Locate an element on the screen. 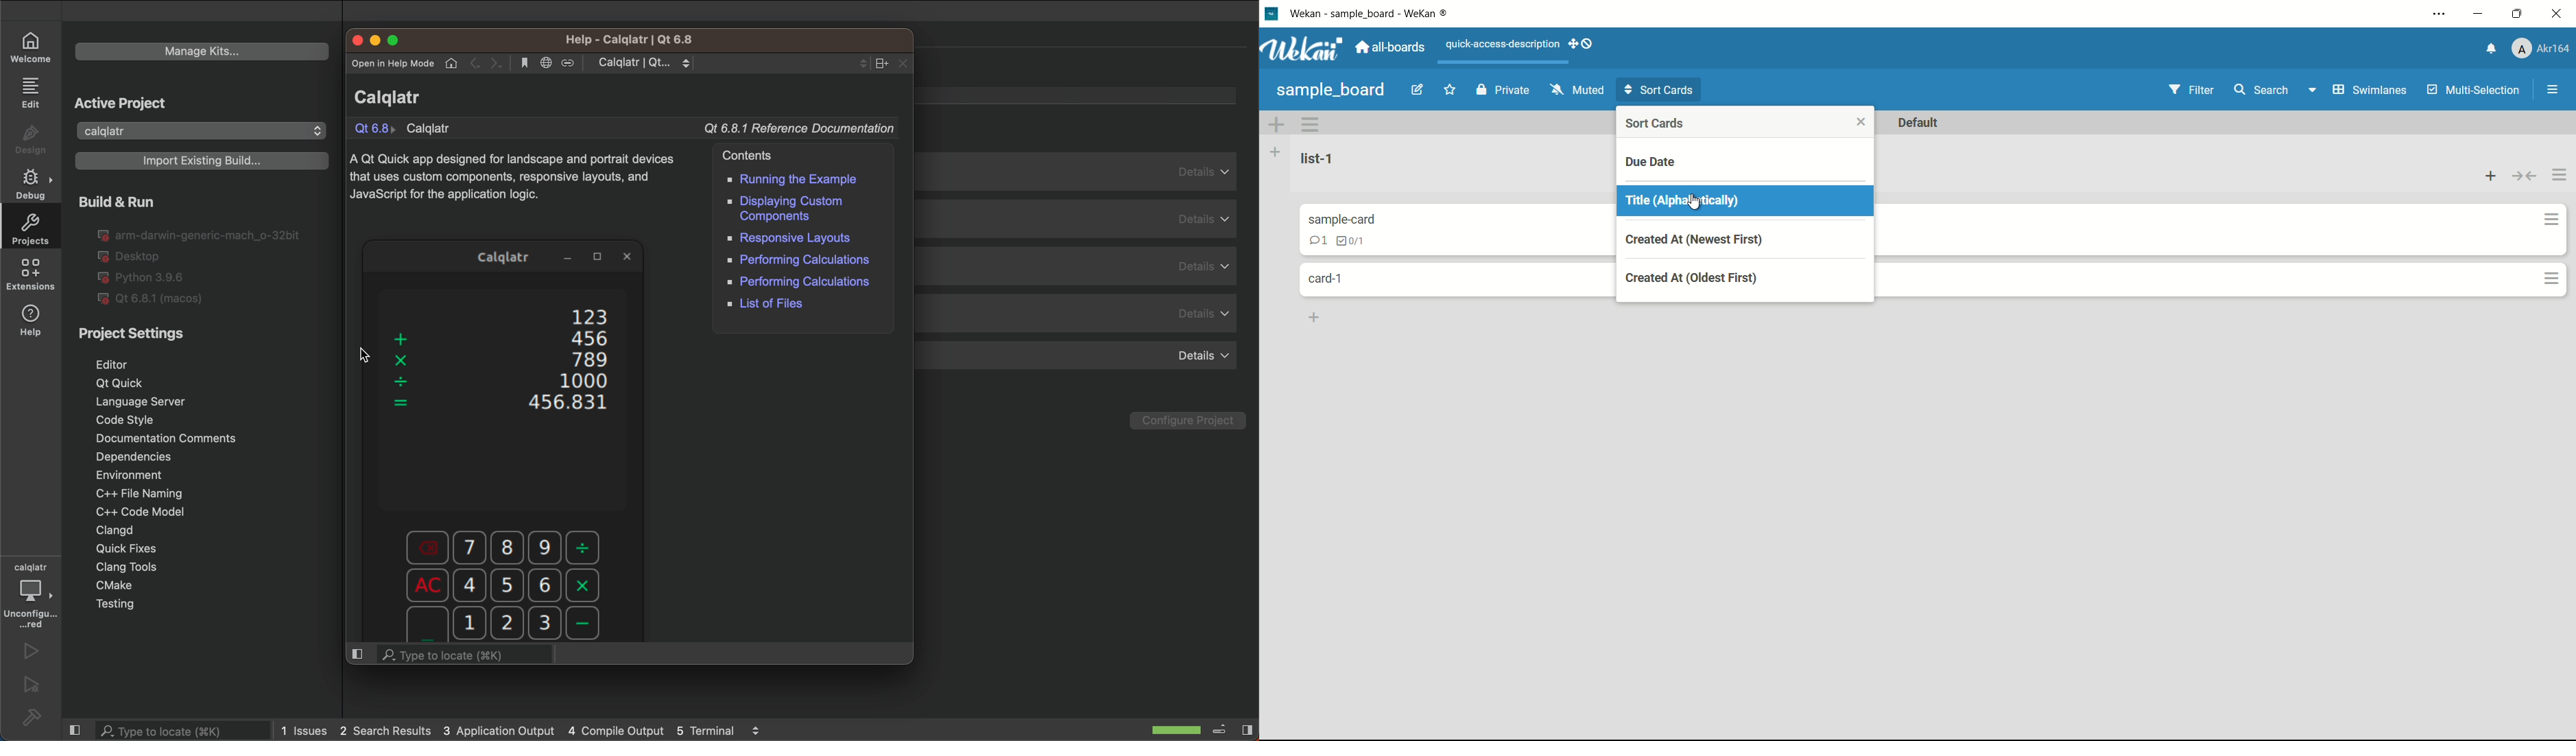 Image resolution: width=2576 pixels, height=756 pixels. cmake is located at coordinates (123, 586).